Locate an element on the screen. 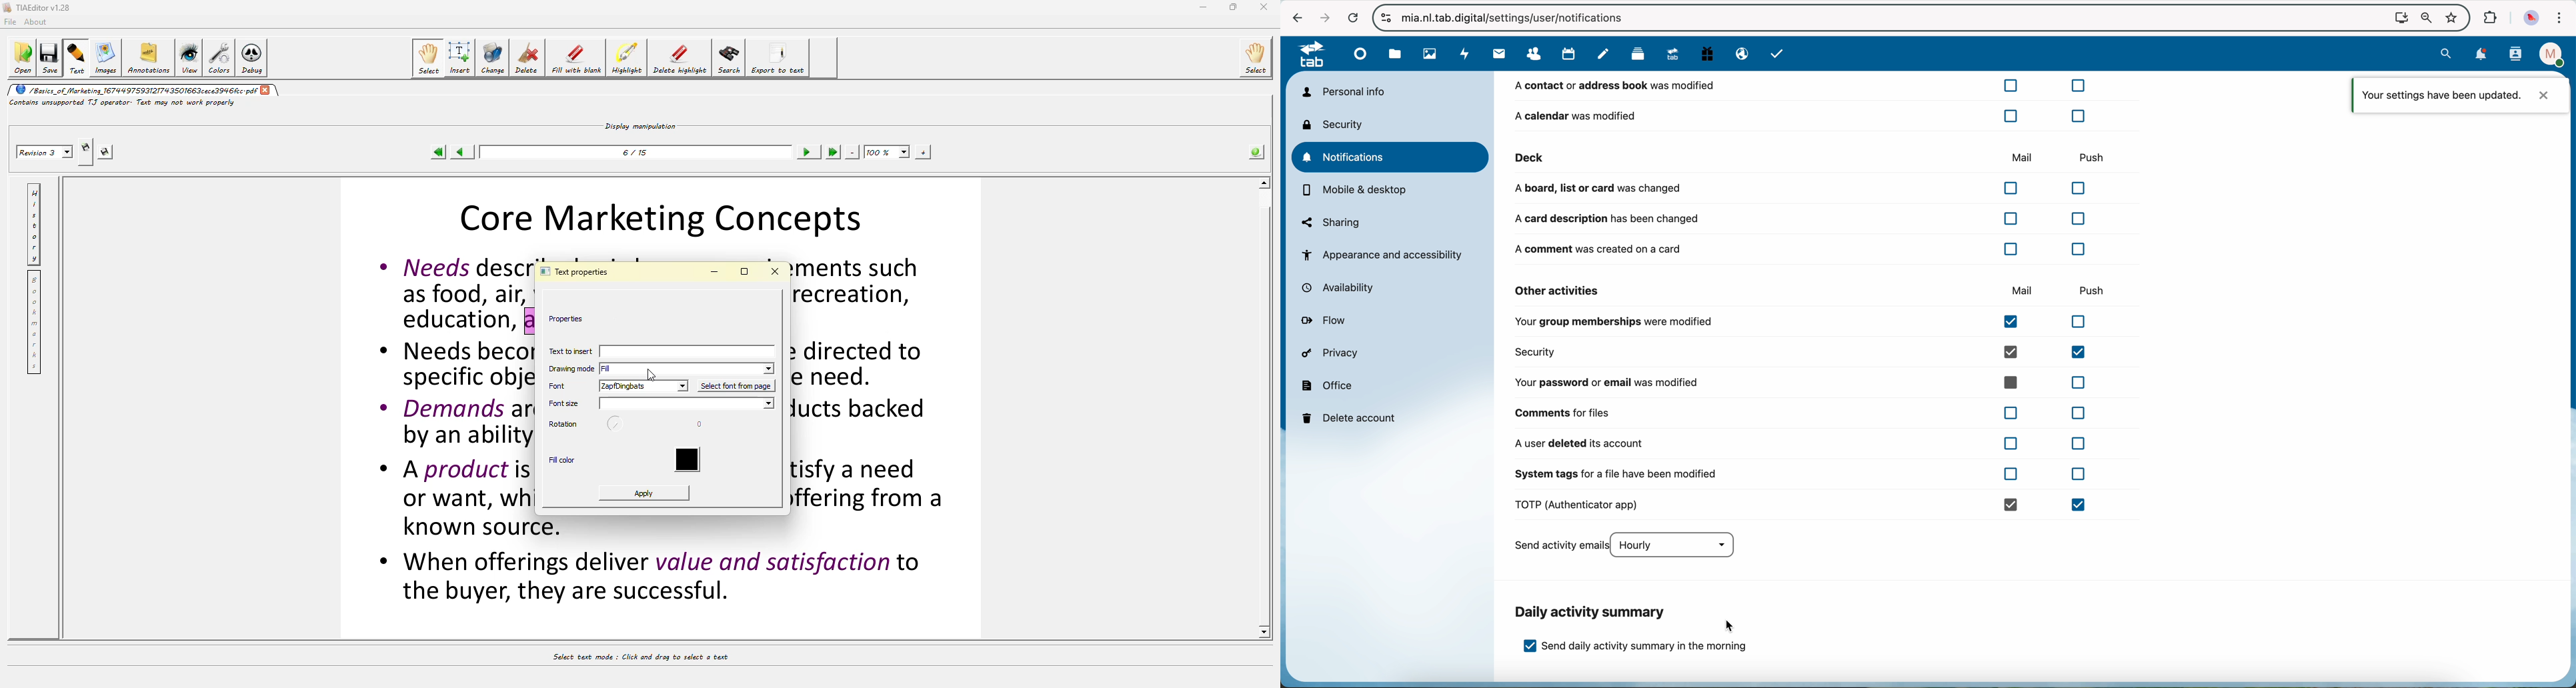  send activity emails is located at coordinates (1630, 546).